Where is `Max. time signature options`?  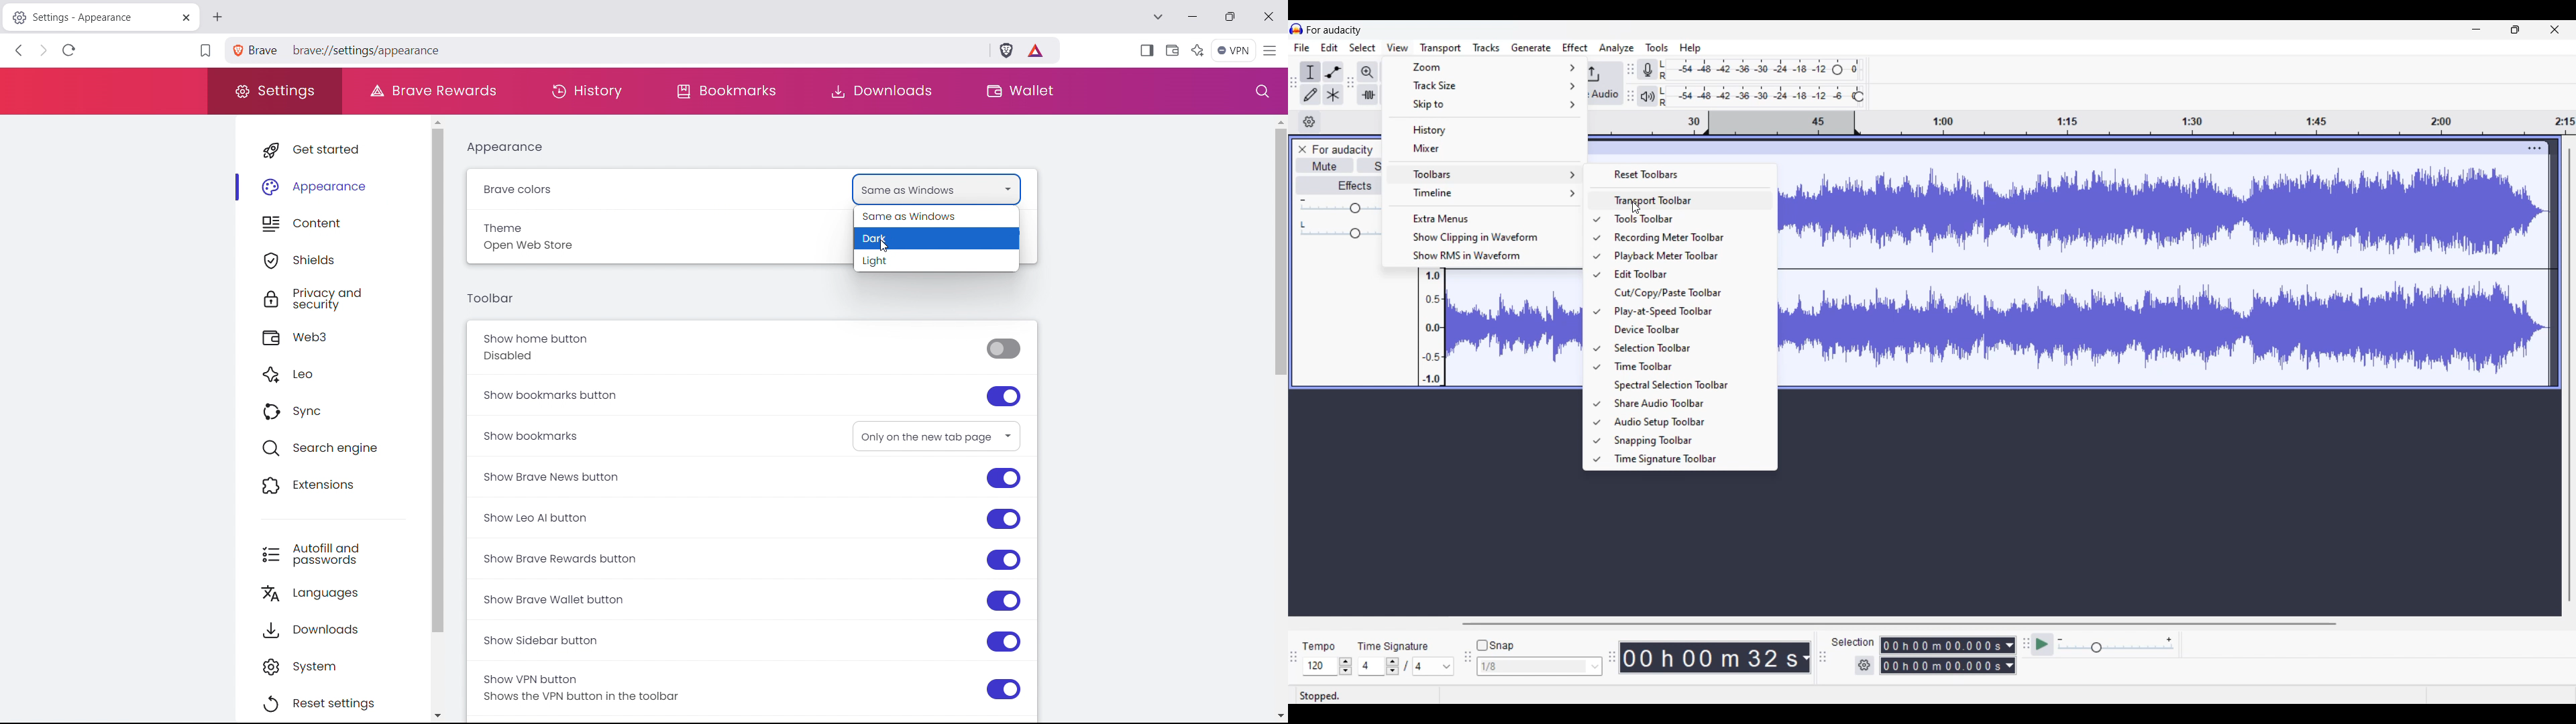 Max. time signature options is located at coordinates (1434, 666).